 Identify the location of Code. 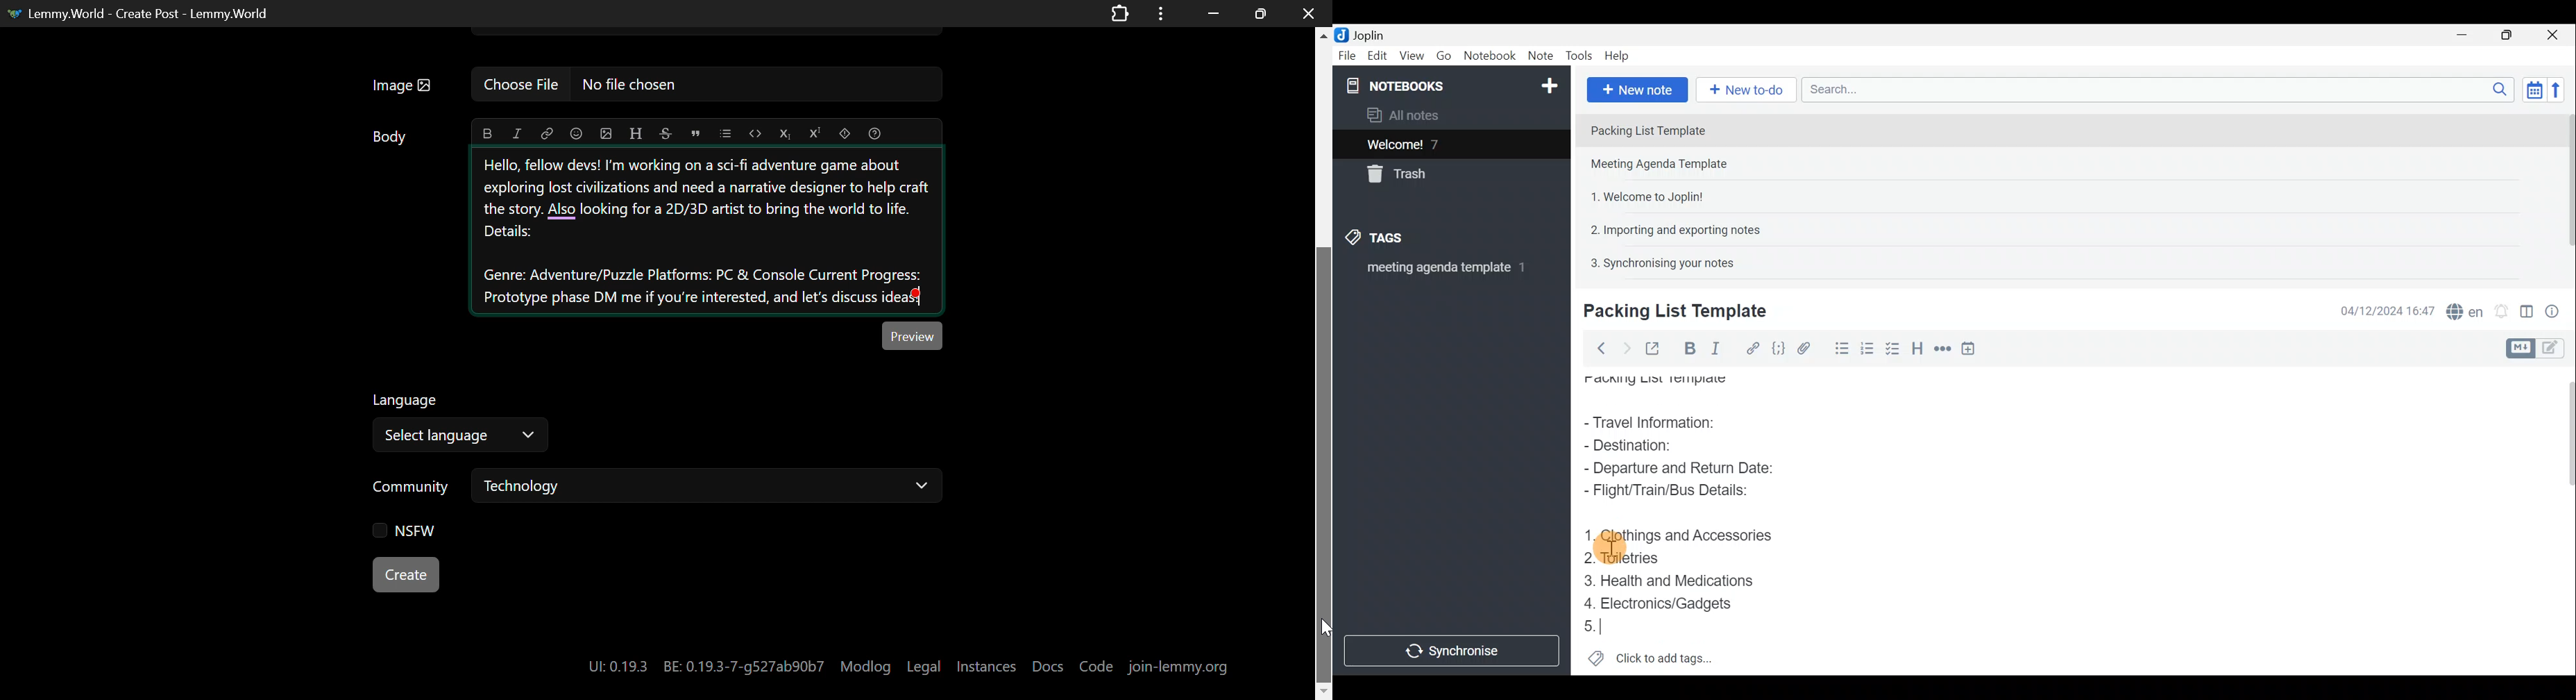
(1778, 347).